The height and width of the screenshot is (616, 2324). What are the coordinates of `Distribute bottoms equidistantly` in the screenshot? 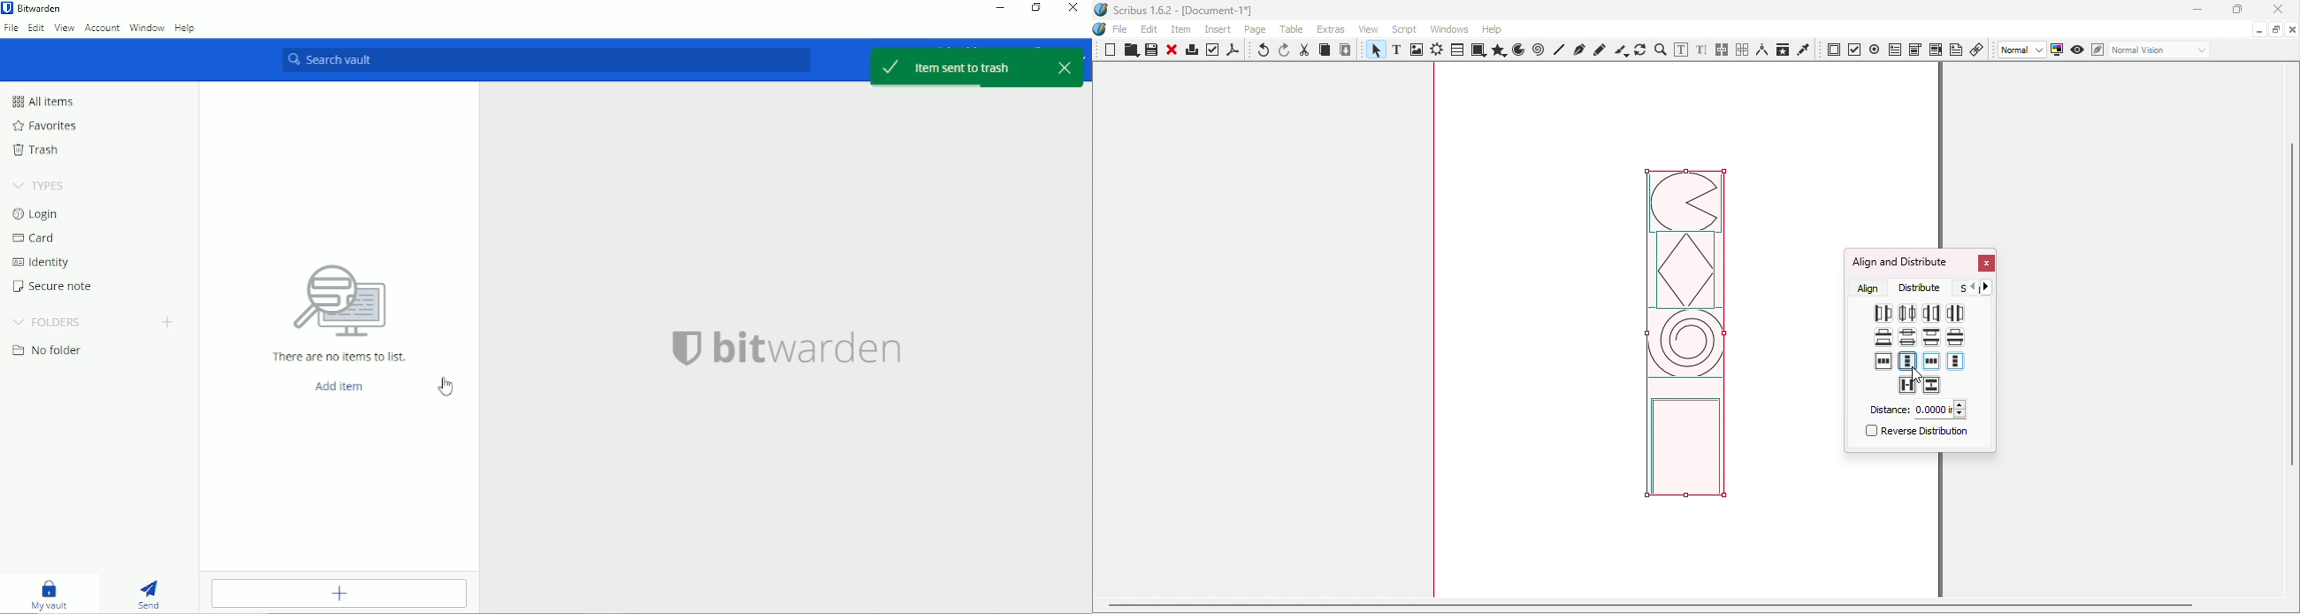 It's located at (1884, 337).